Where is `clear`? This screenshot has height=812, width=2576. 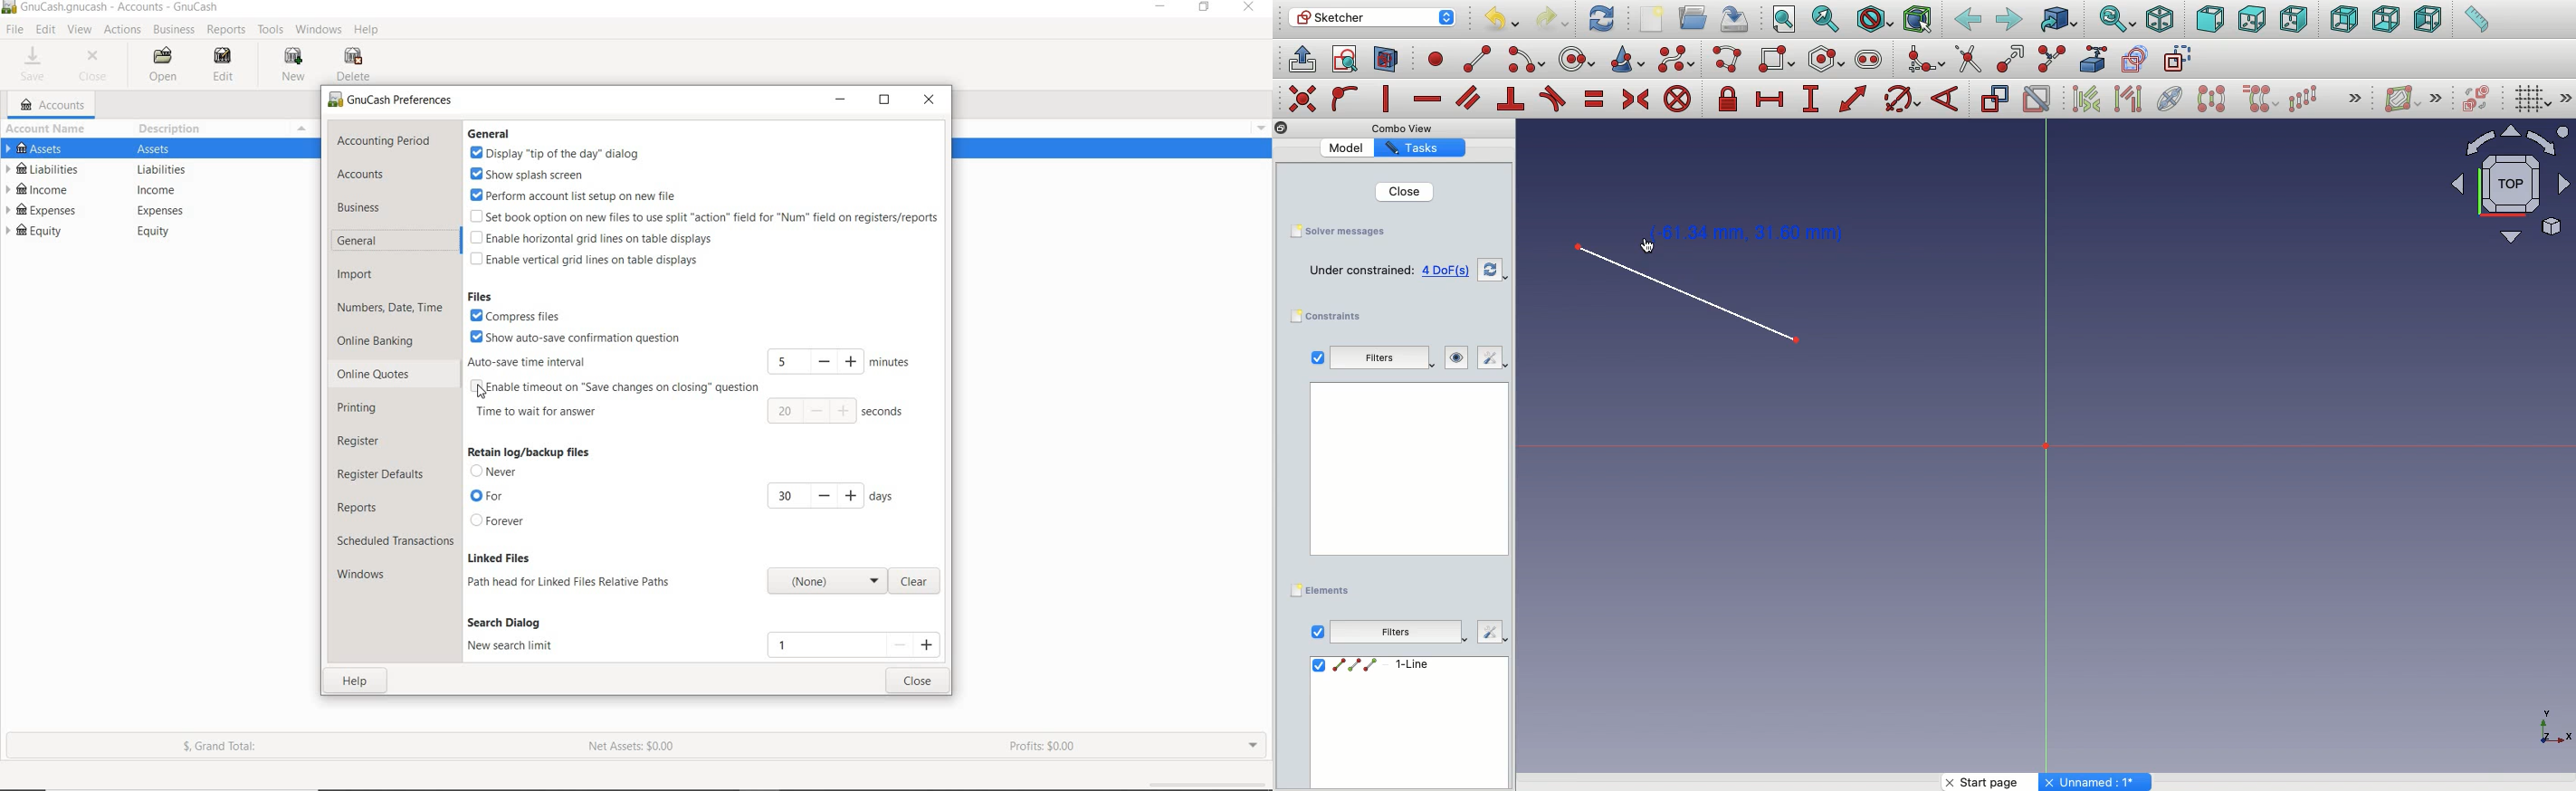
clear is located at coordinates (920, 580).